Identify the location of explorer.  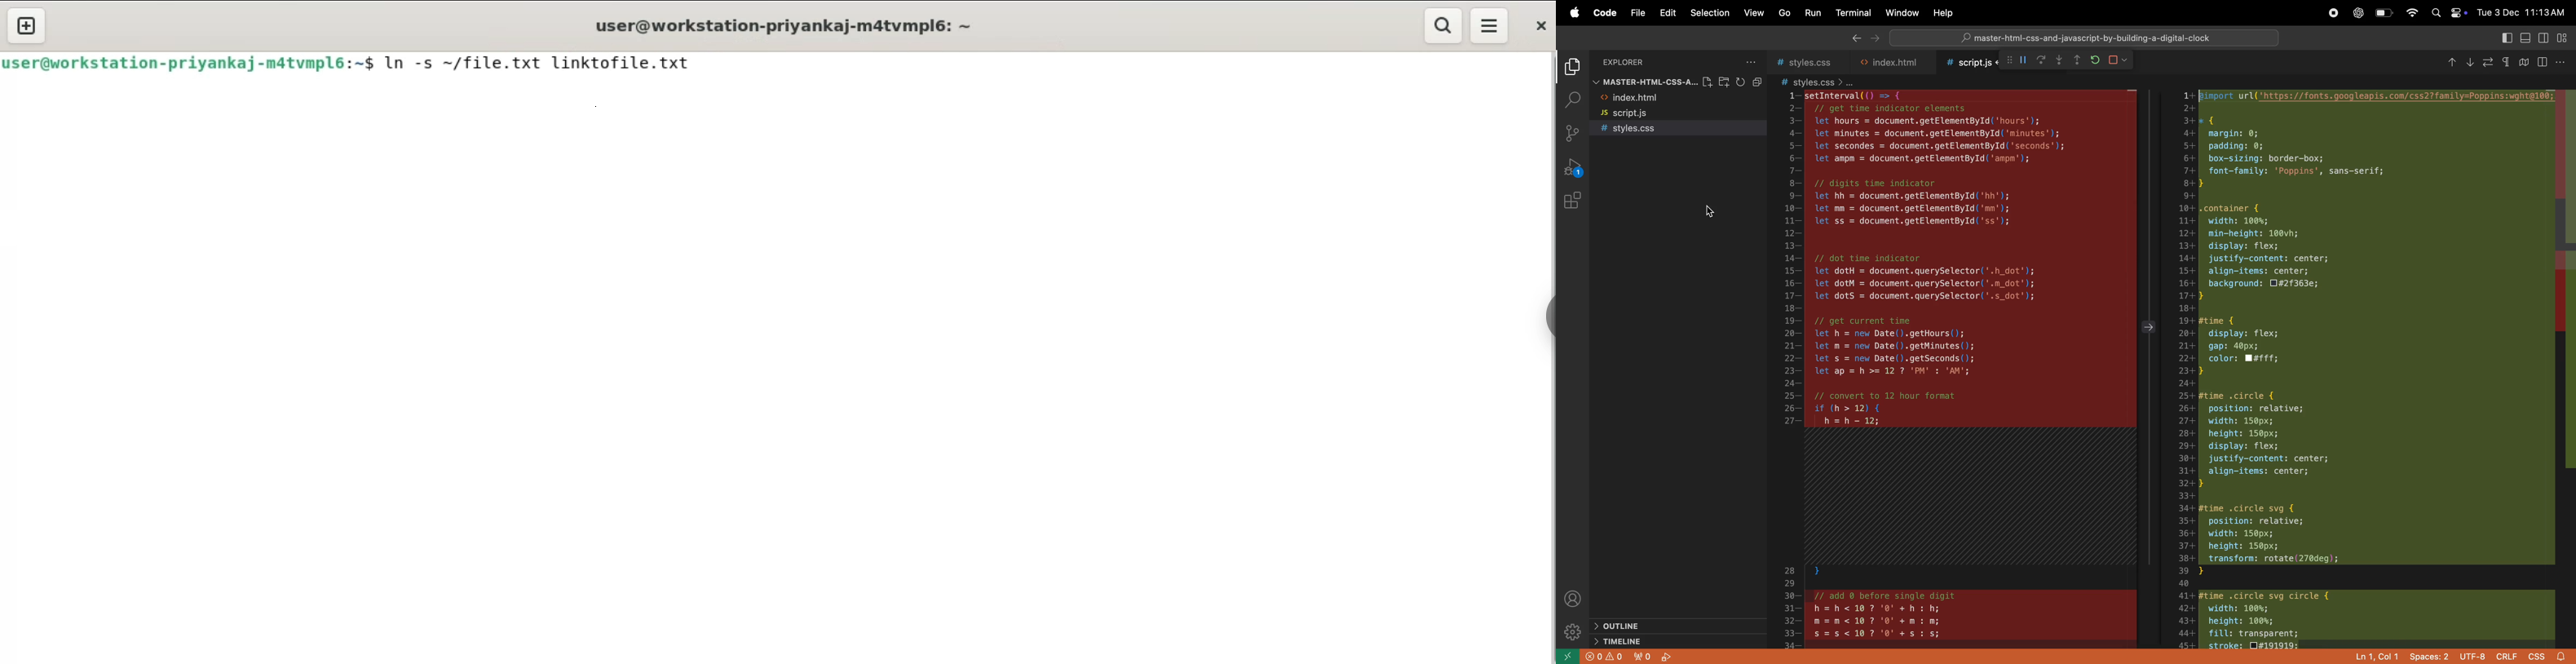
(1637, 62).